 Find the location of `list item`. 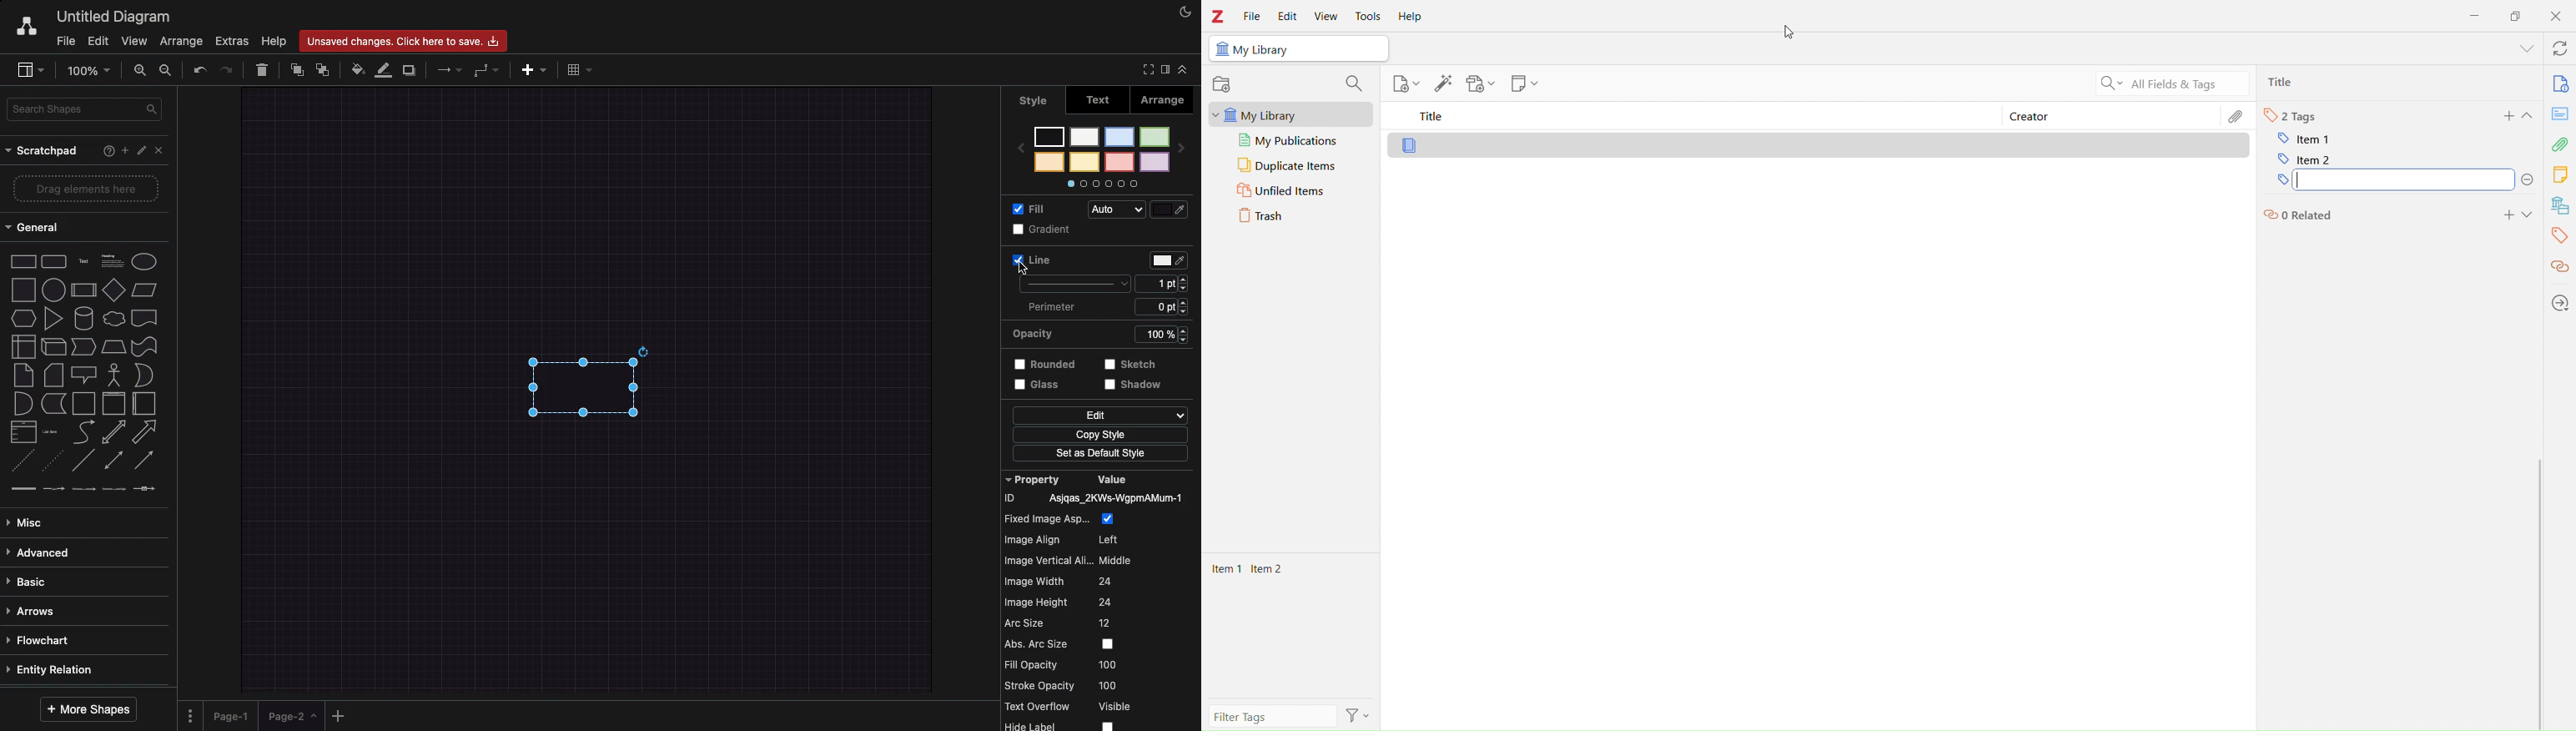

list item is located at coordinates (52, 431).